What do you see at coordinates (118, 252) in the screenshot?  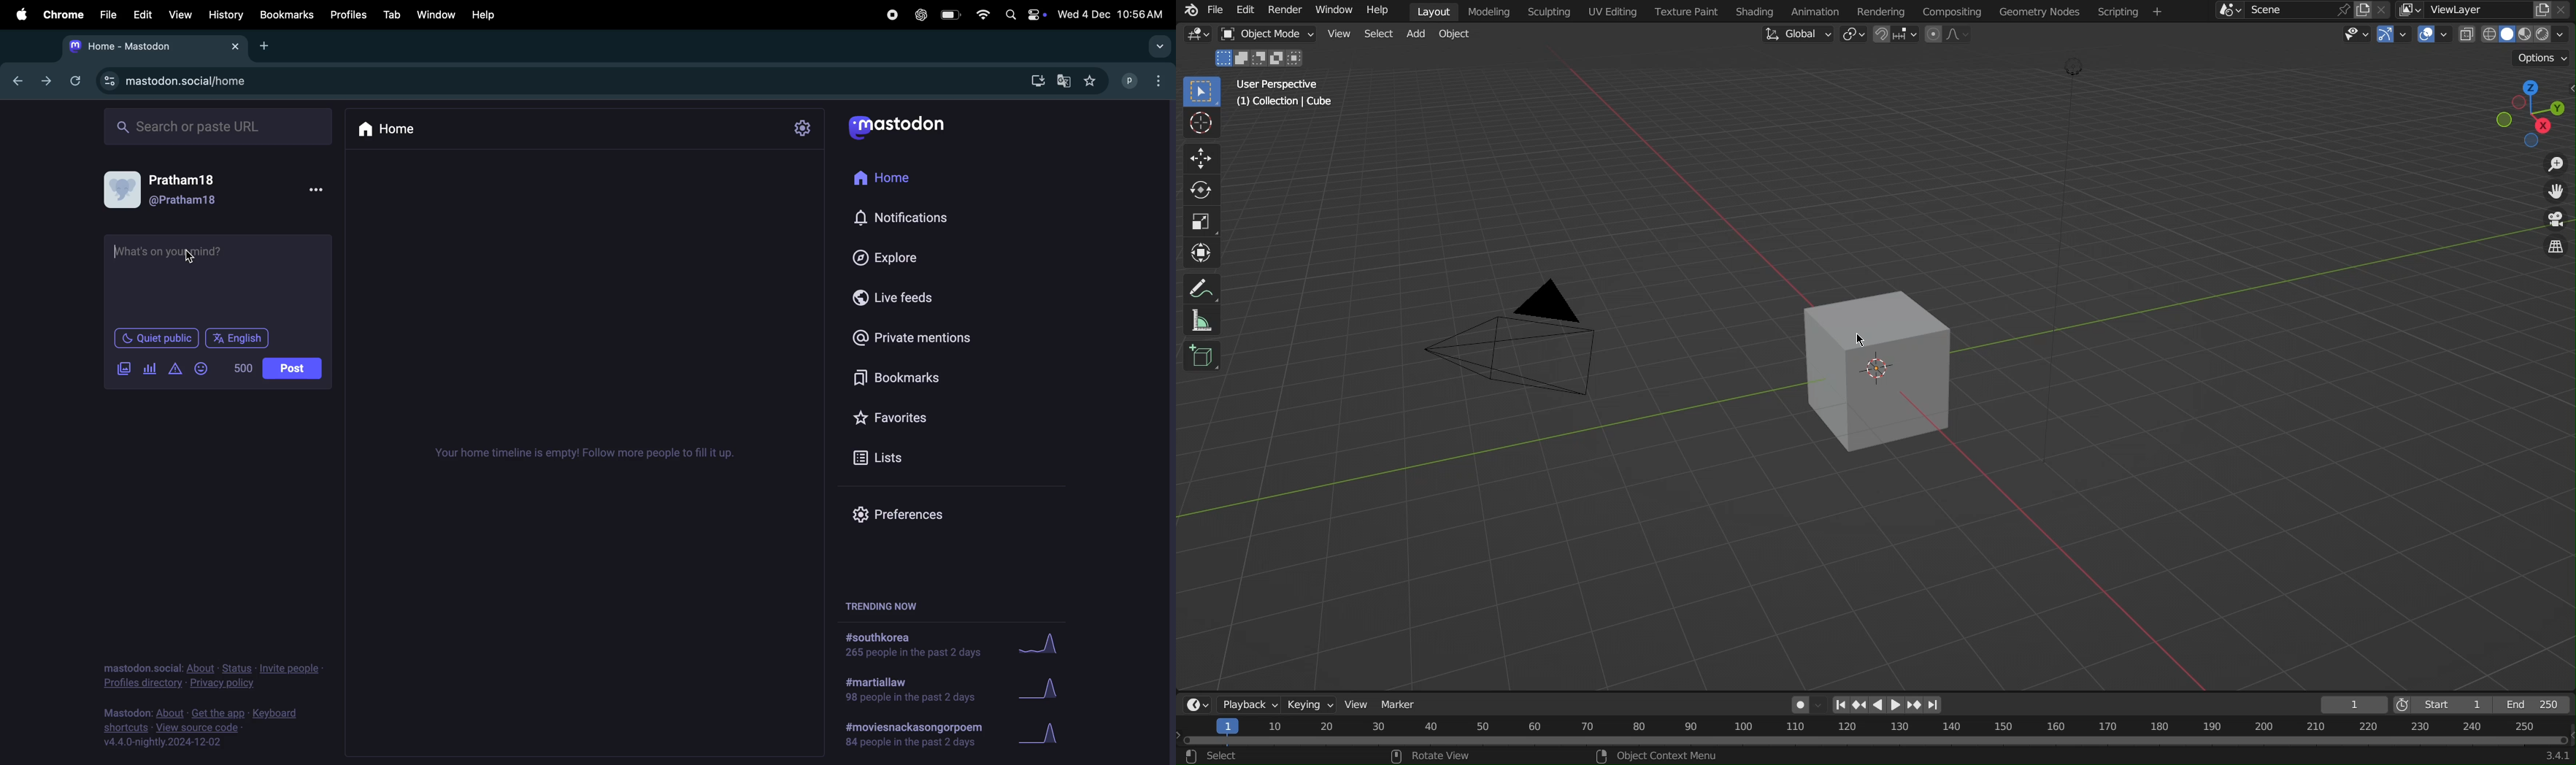 I see `cursor` at bounding box center [118, 252].